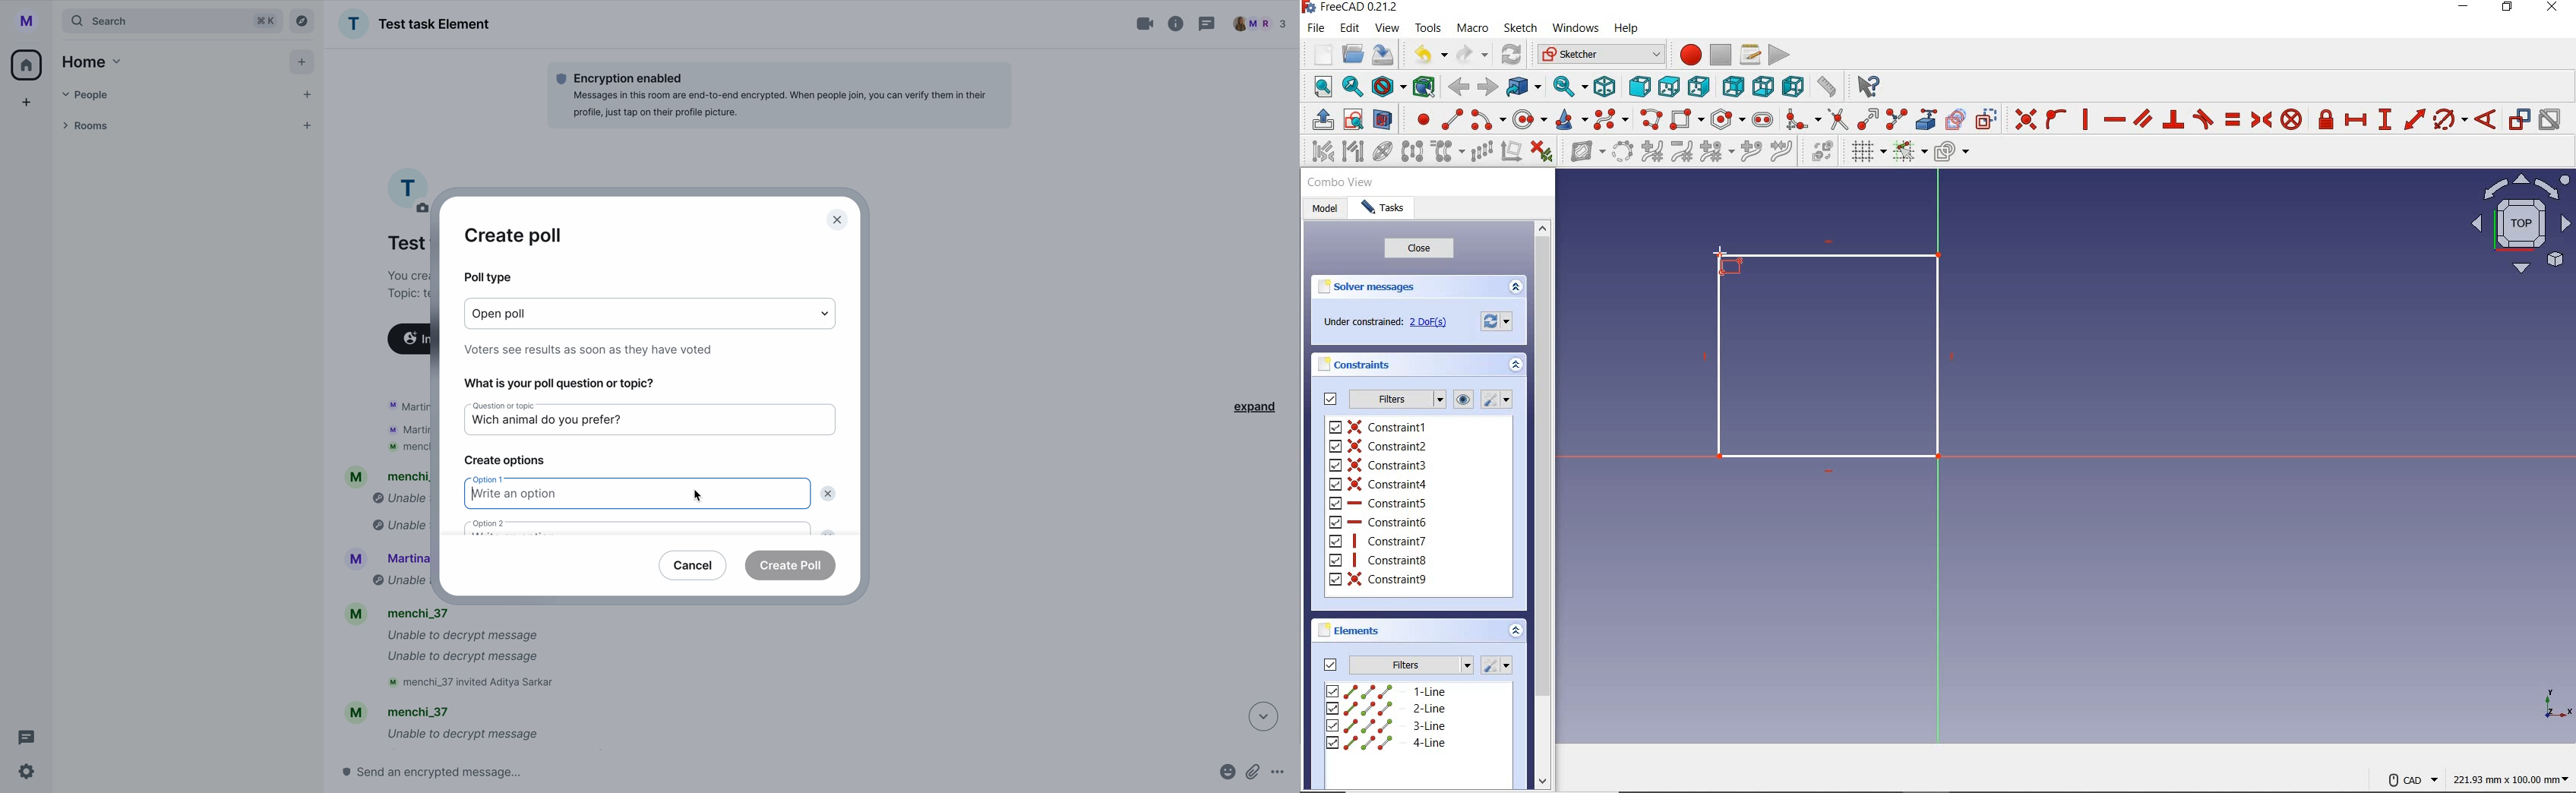  Describe the element at coordinates (1688, 56) in the screenshot. I see `macro recording` at that location.